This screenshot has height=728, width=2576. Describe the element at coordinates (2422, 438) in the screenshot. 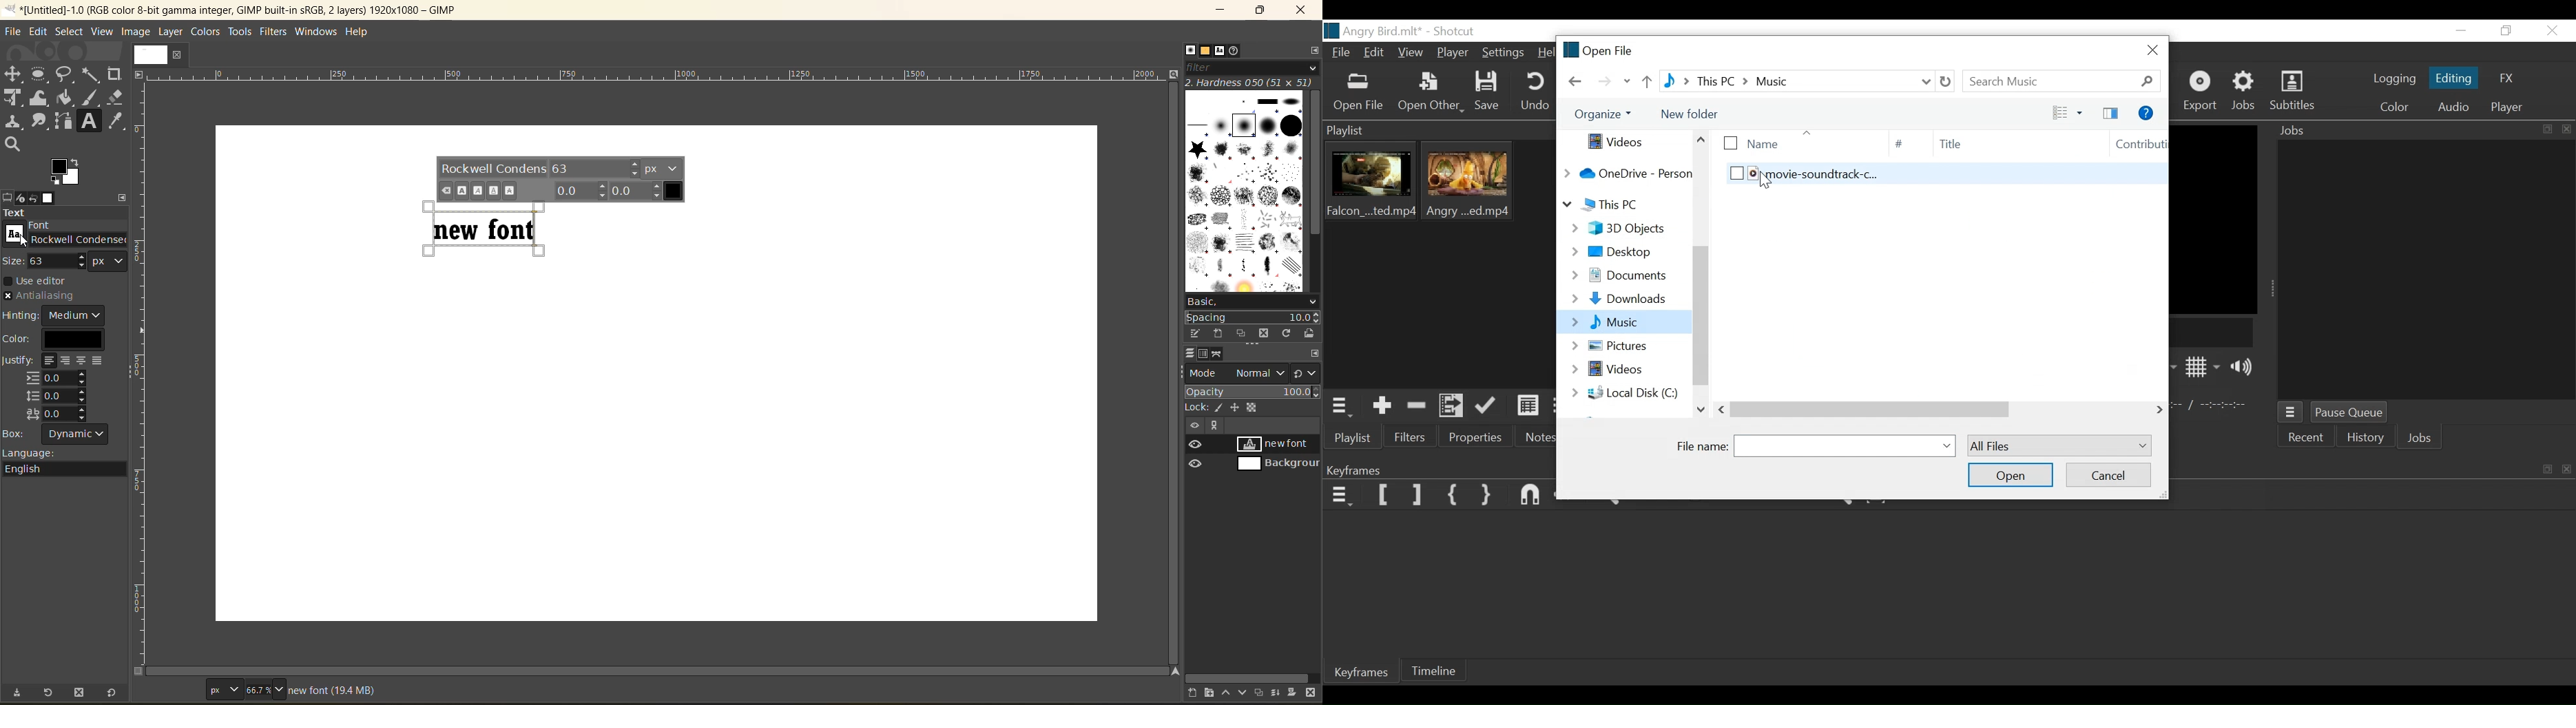

I see `Jobs` at that location.